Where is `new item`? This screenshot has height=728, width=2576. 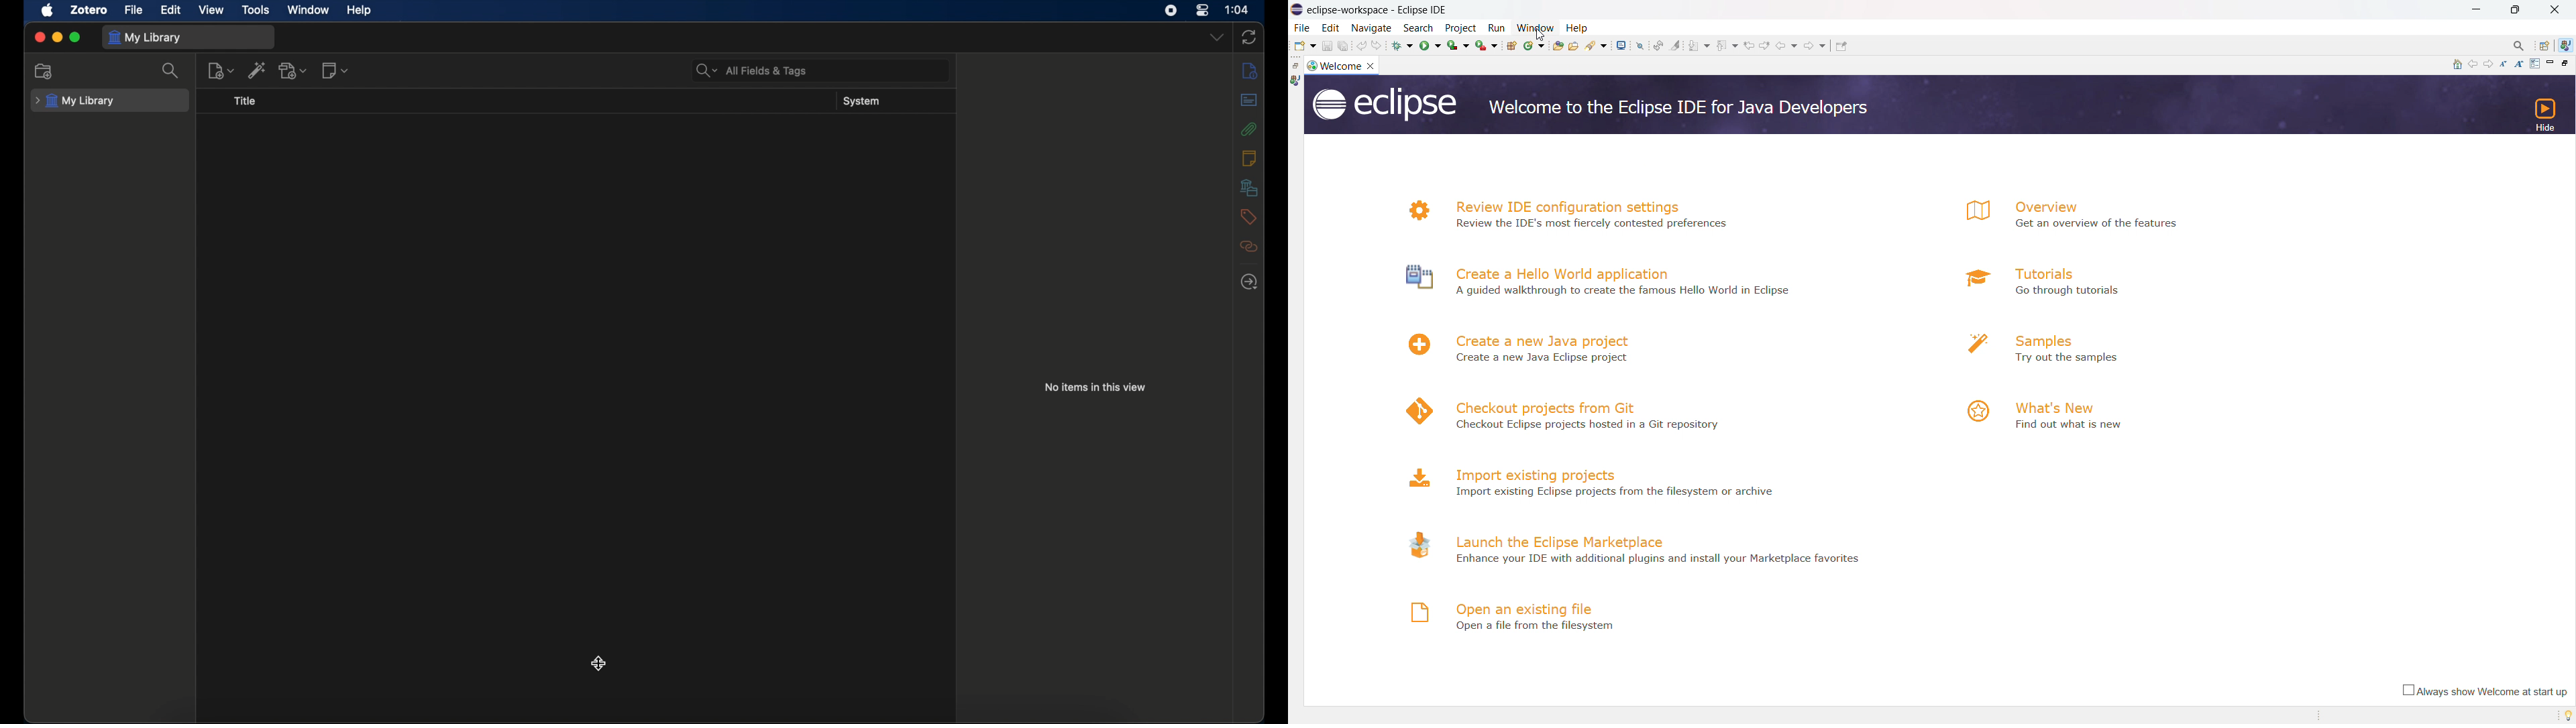 new item is located at coordinates (221, 71).